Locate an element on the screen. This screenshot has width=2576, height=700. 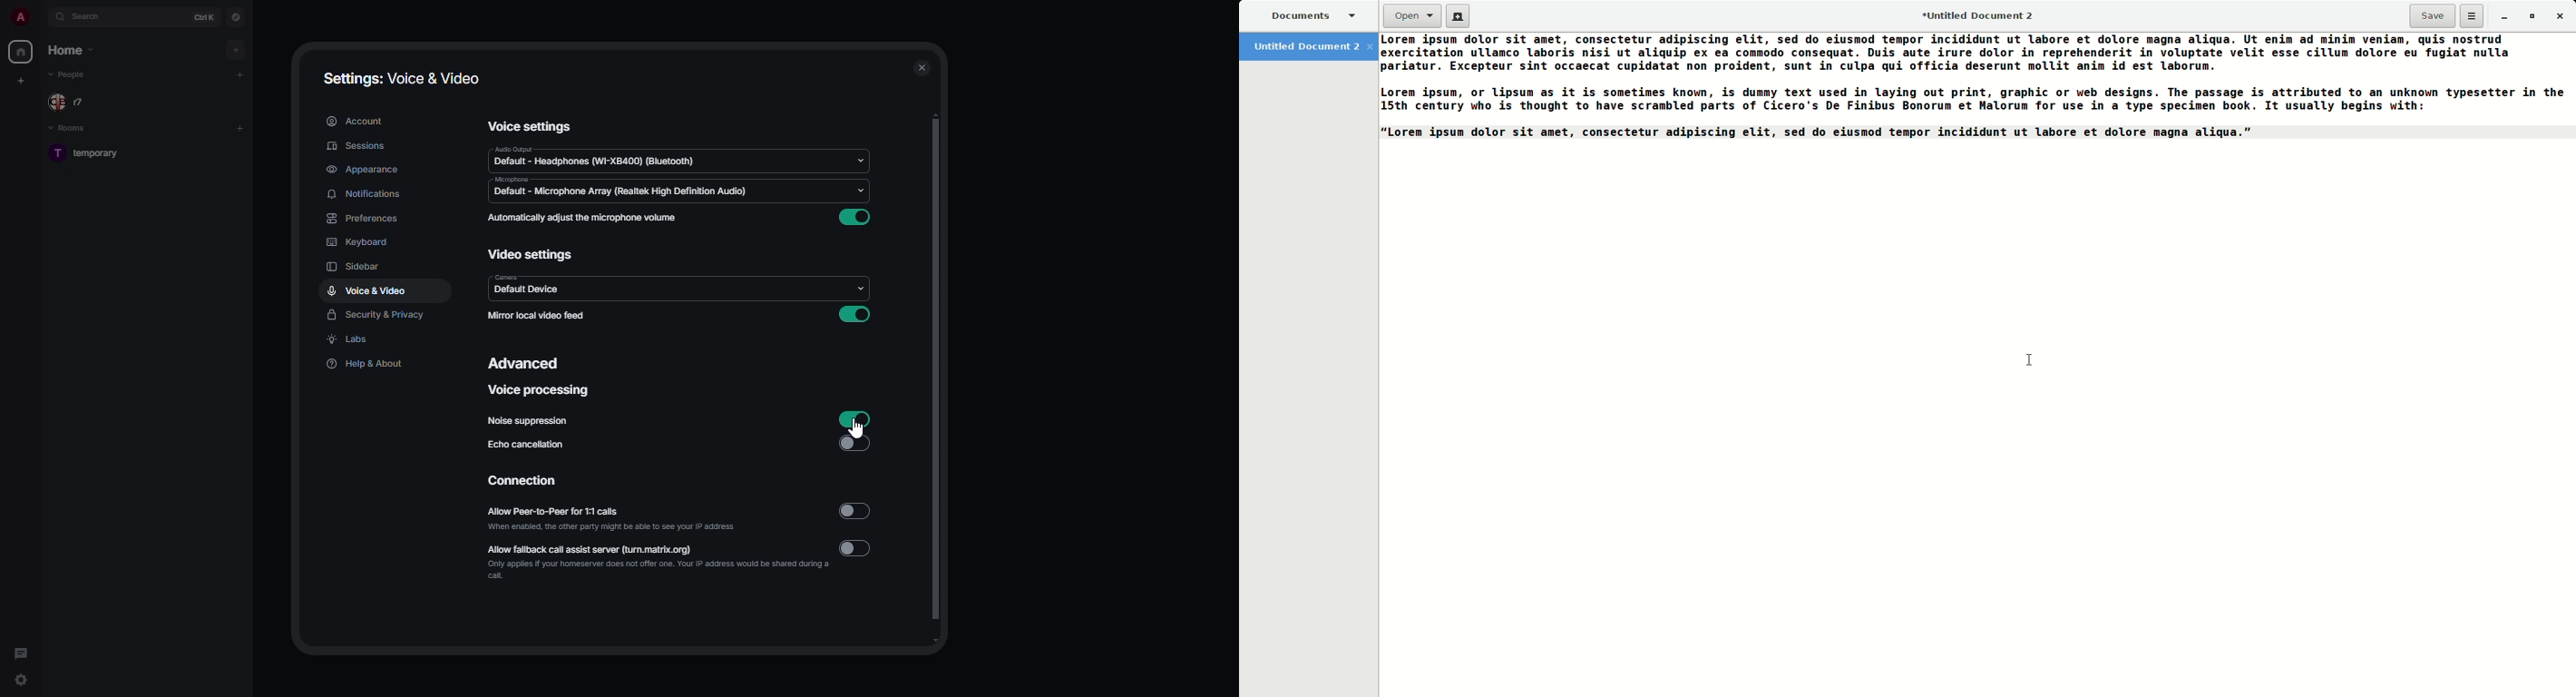
sidebar is located at coordinates (355, 269).